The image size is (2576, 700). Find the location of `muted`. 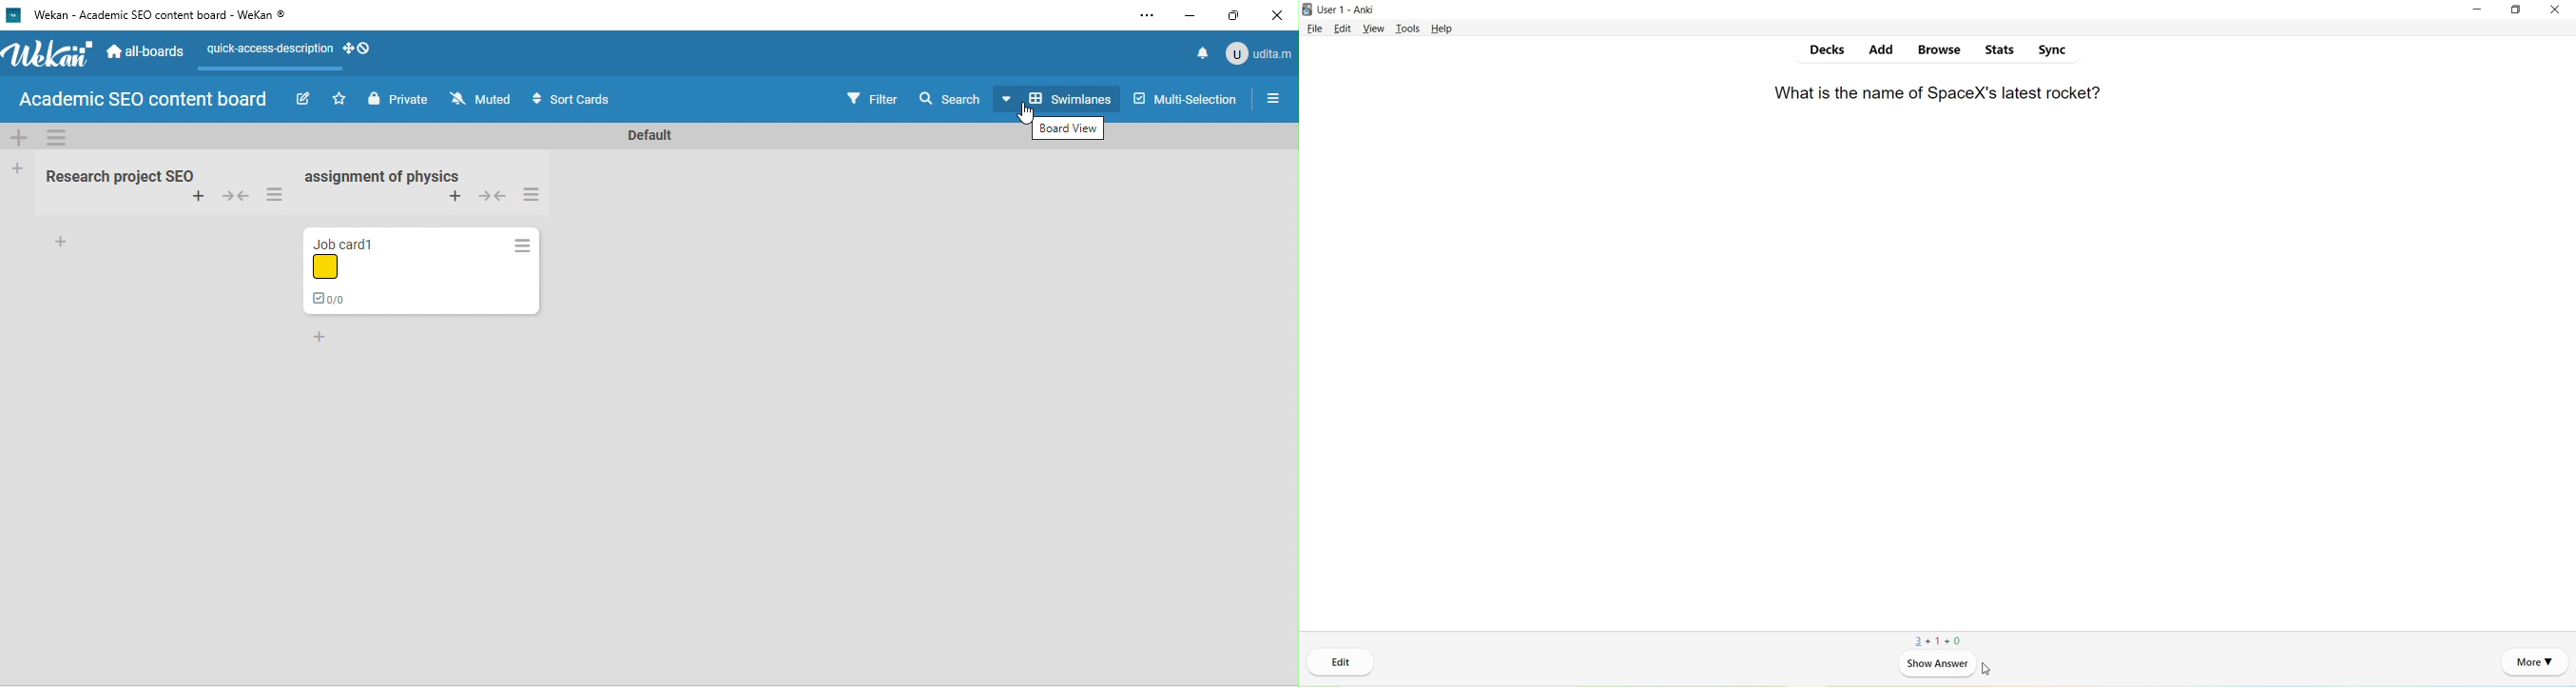

muted is located at coordinates (483, 99).